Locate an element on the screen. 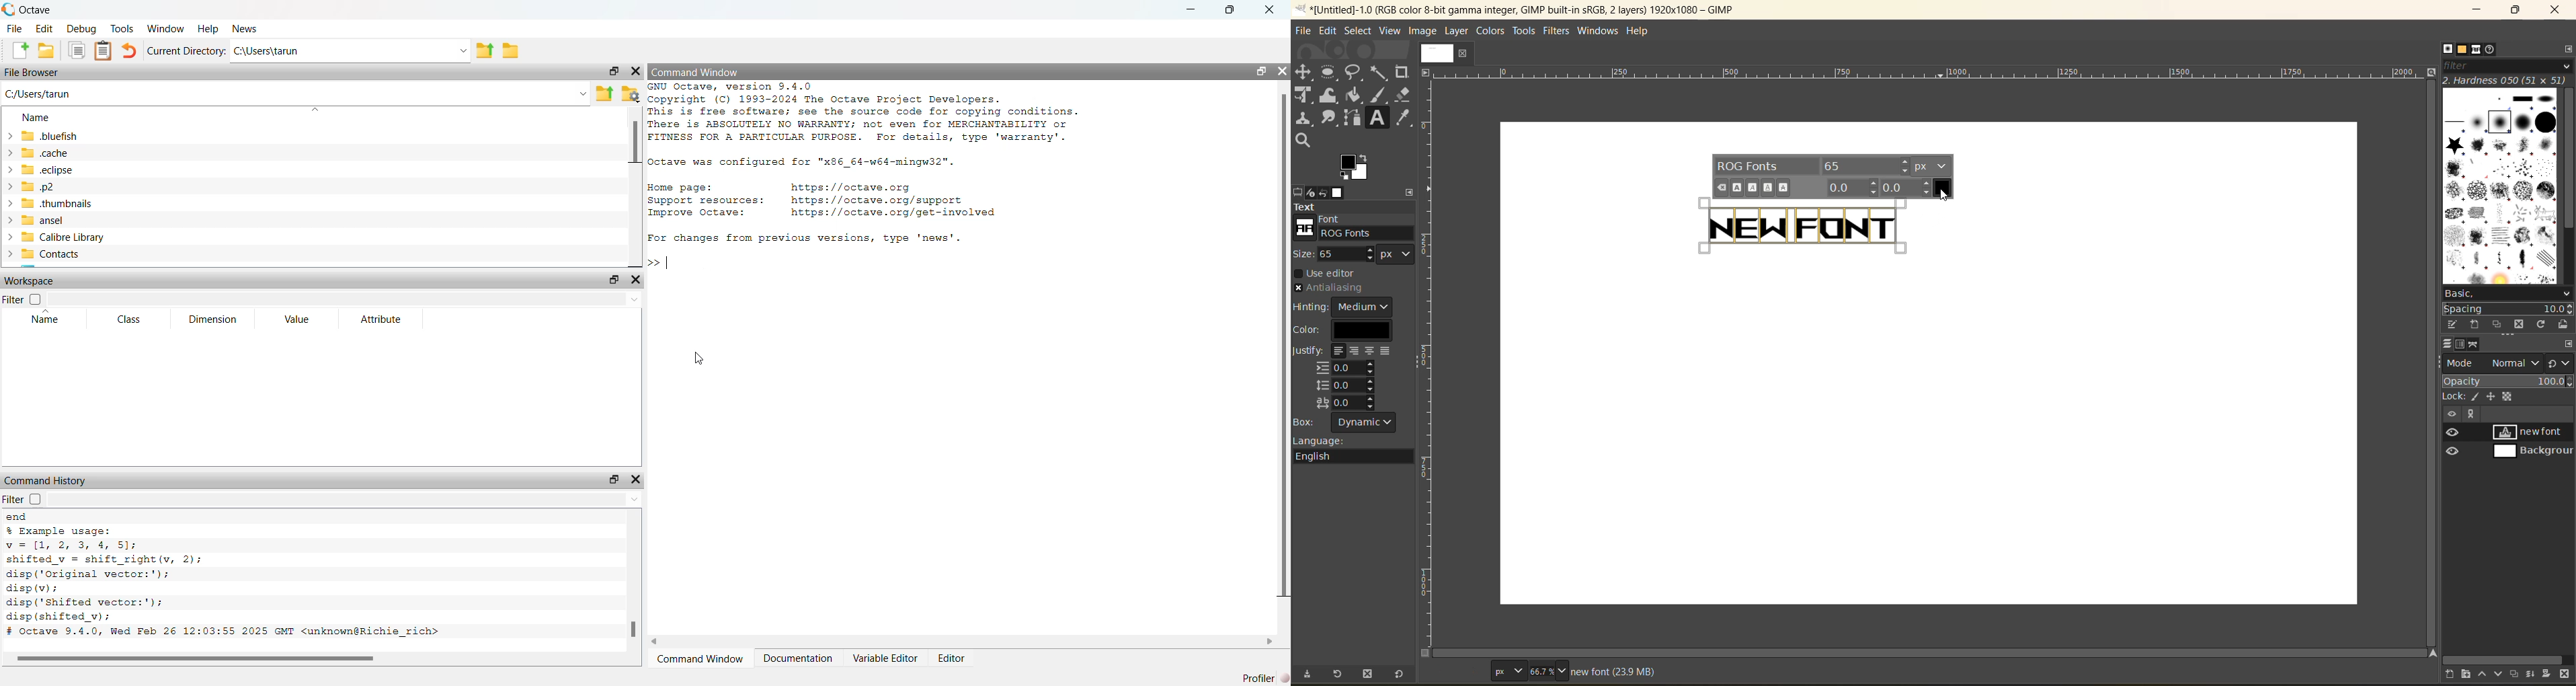 The image size is (2576, 700). zoom is located at coordinates (1550, 670).